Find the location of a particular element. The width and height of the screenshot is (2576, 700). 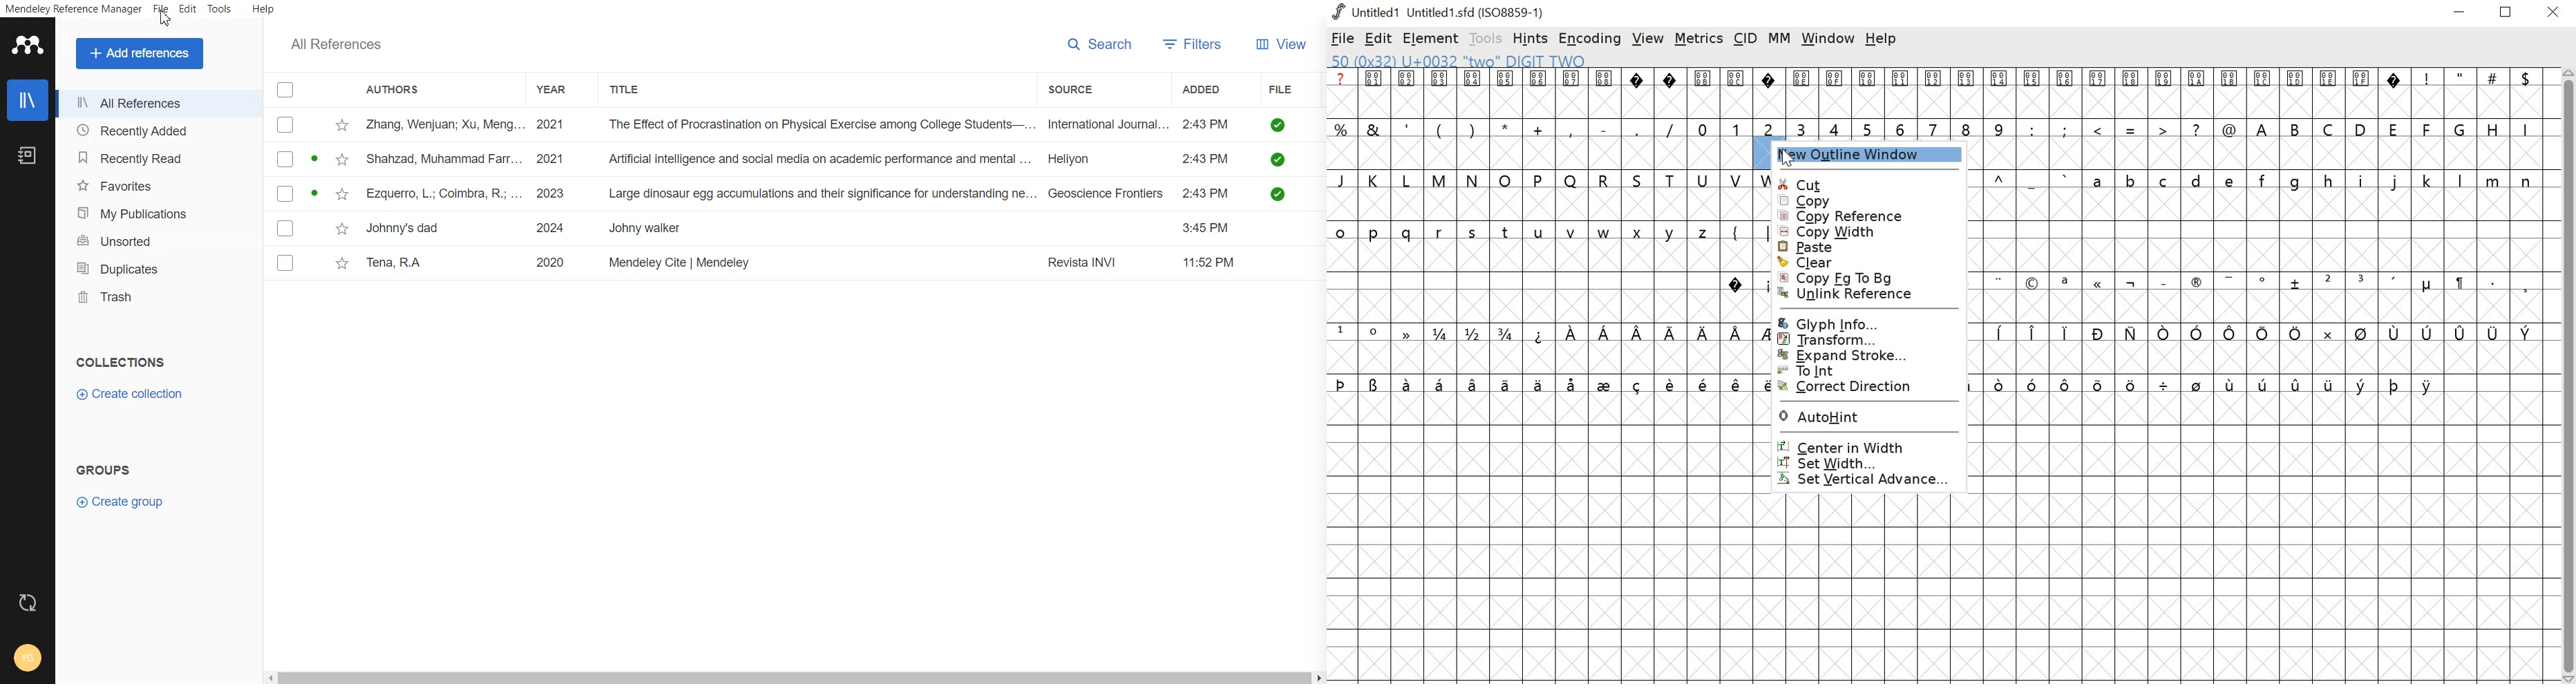

Unsorted is located at coordinates (155, 240).